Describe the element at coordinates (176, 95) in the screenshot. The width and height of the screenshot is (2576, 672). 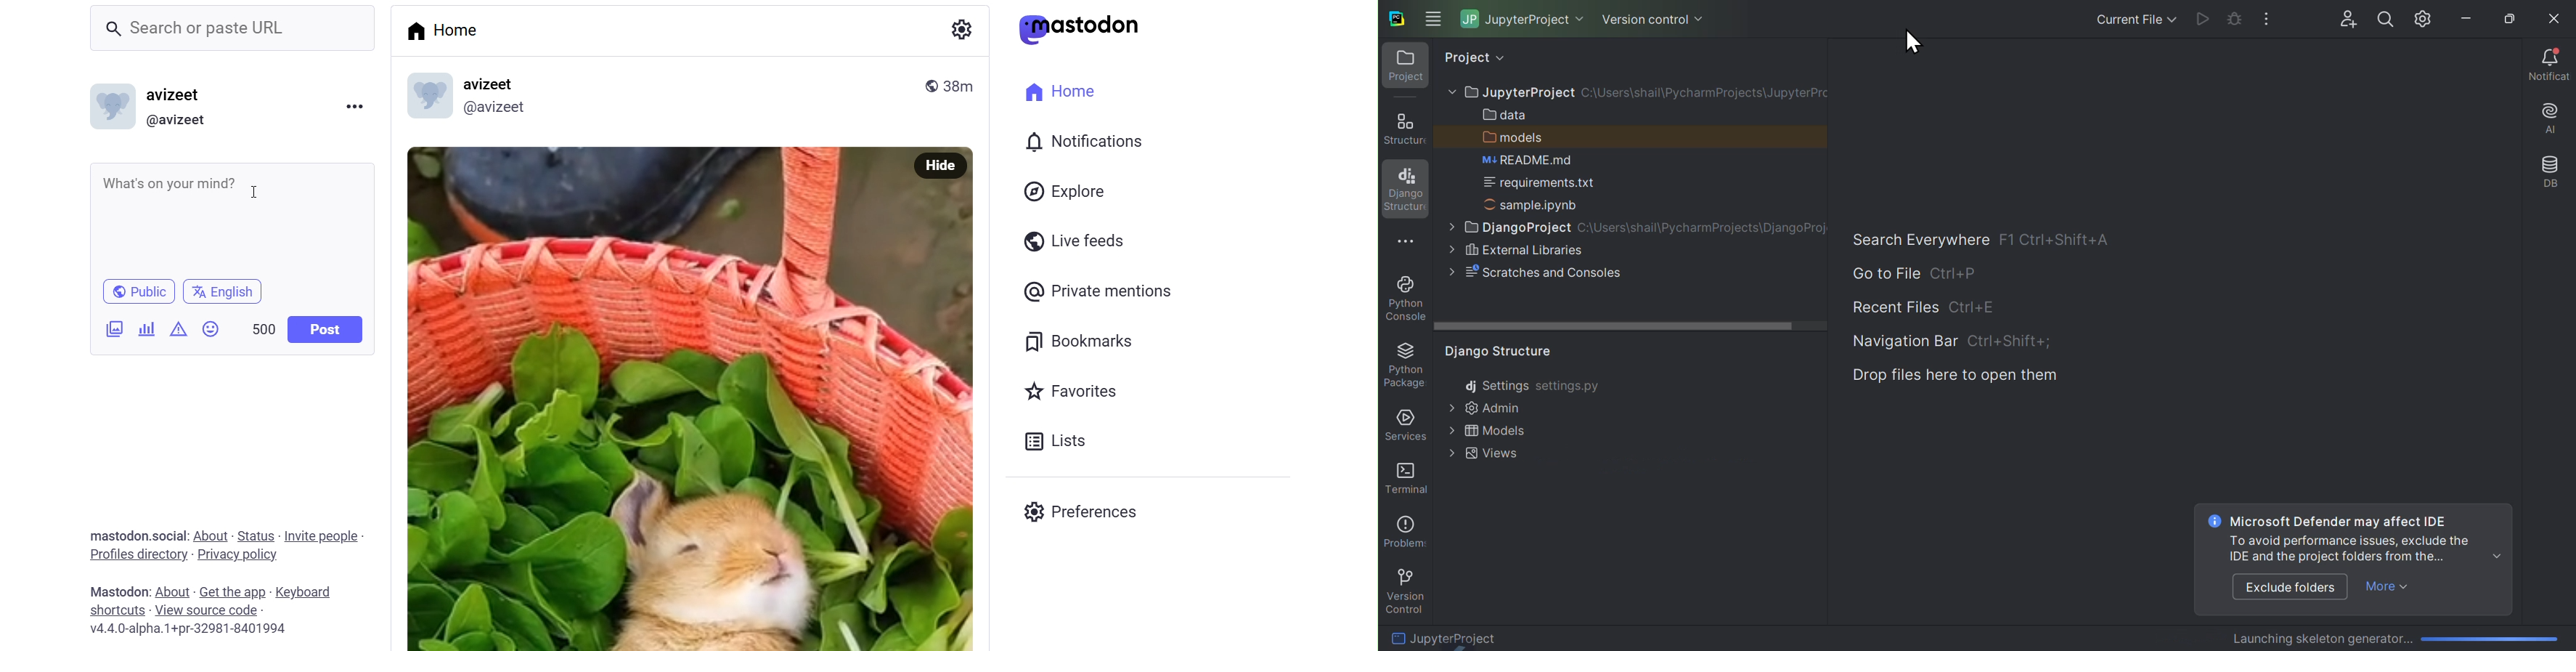
I see `avizeet` at that location.